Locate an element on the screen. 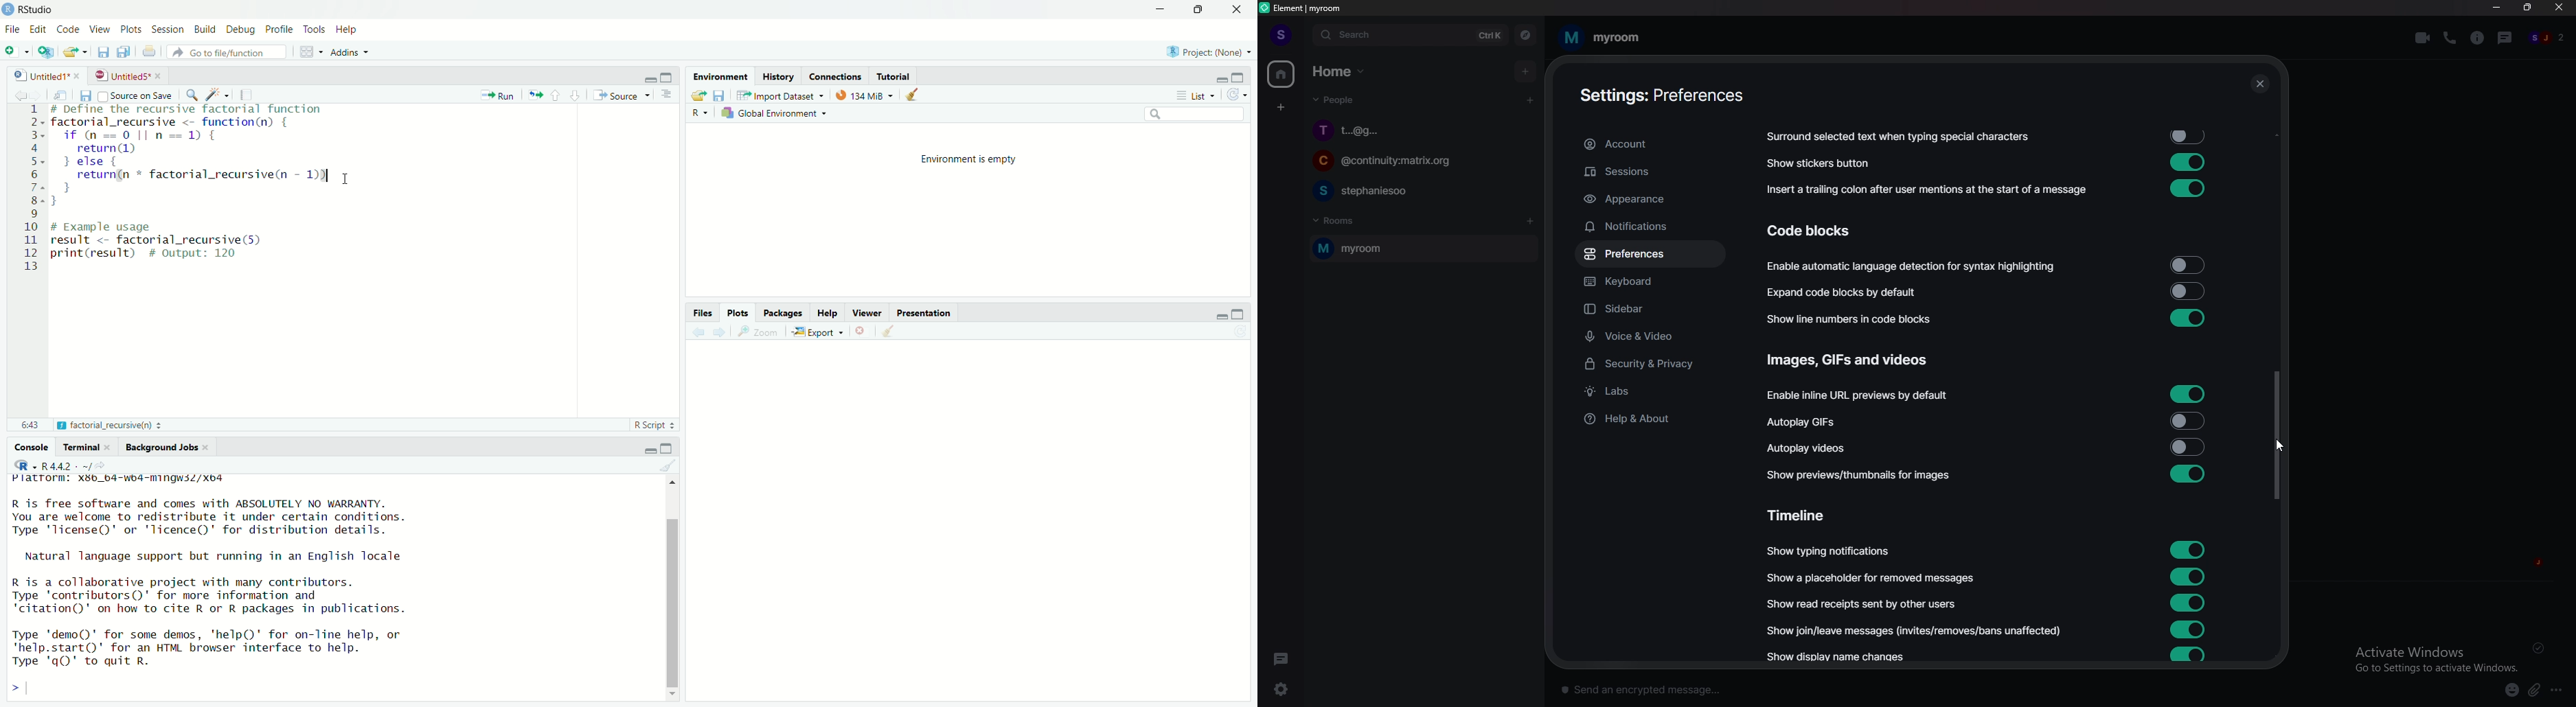 This screenshot has height=728, width=2576. Save workspace as is located at coordinates (722, 95).